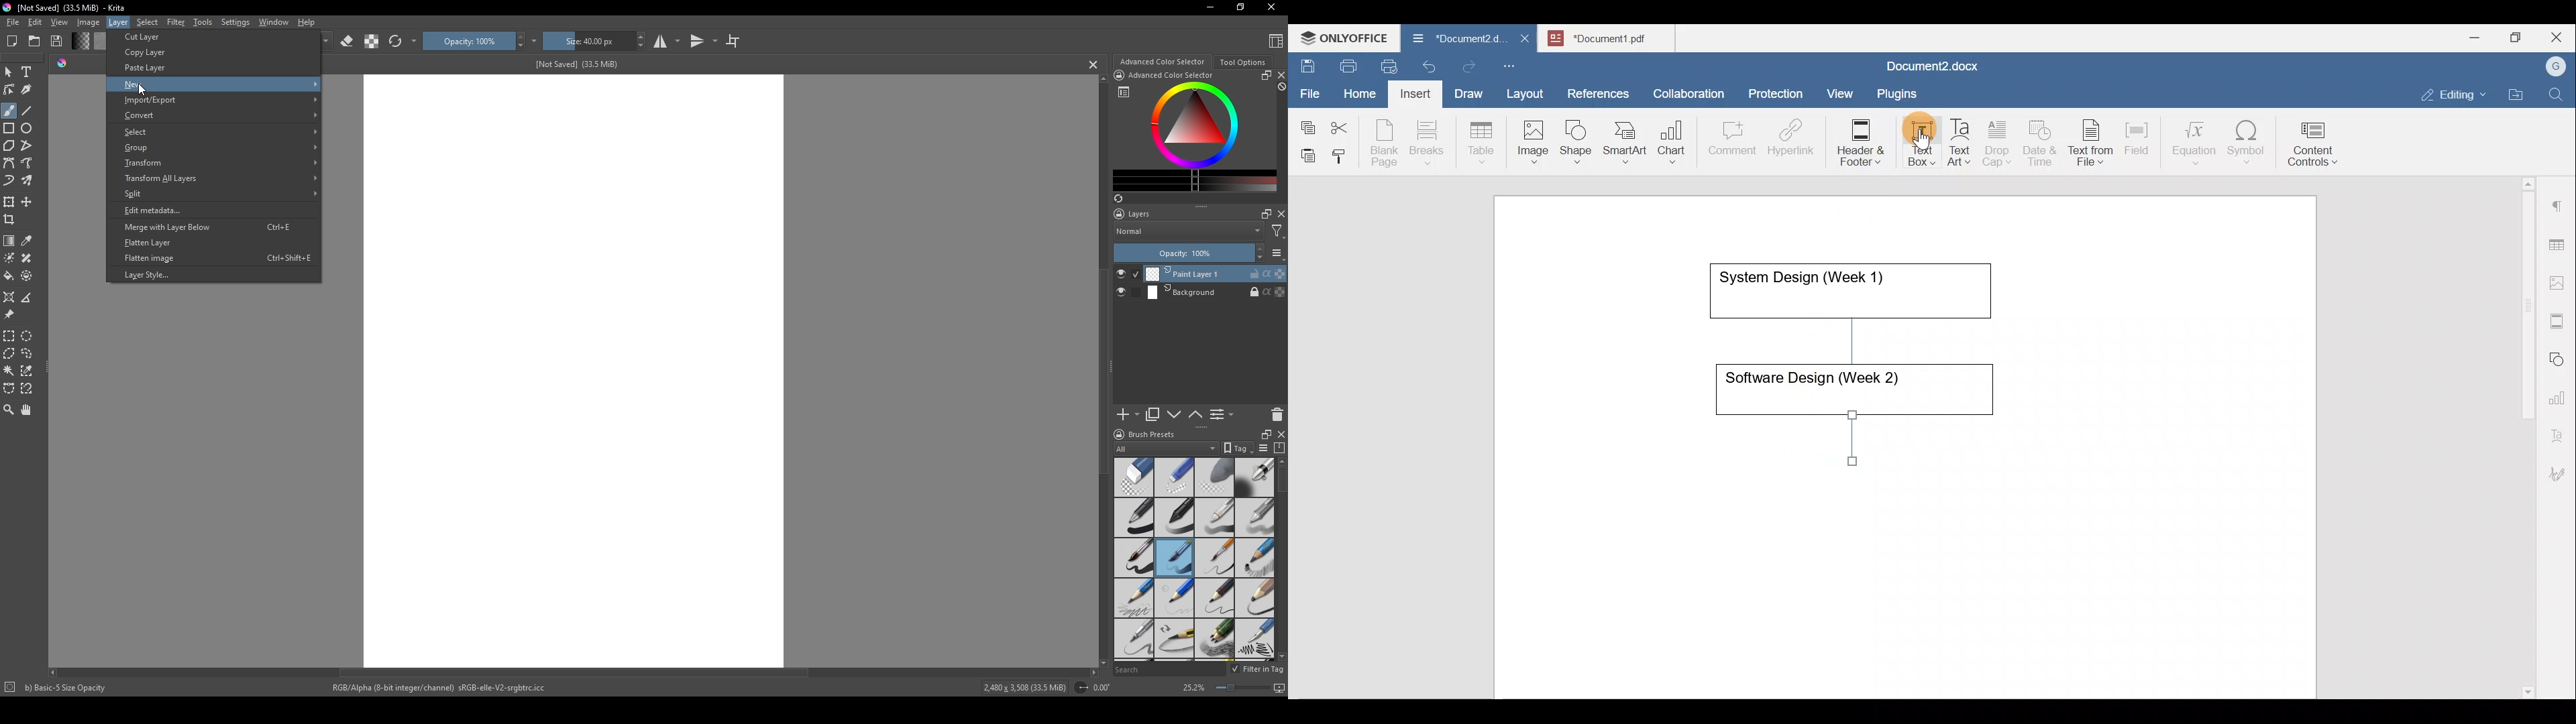 This screenshot has width=2576, height=728. I want to click on Field, so click(2137, 136).